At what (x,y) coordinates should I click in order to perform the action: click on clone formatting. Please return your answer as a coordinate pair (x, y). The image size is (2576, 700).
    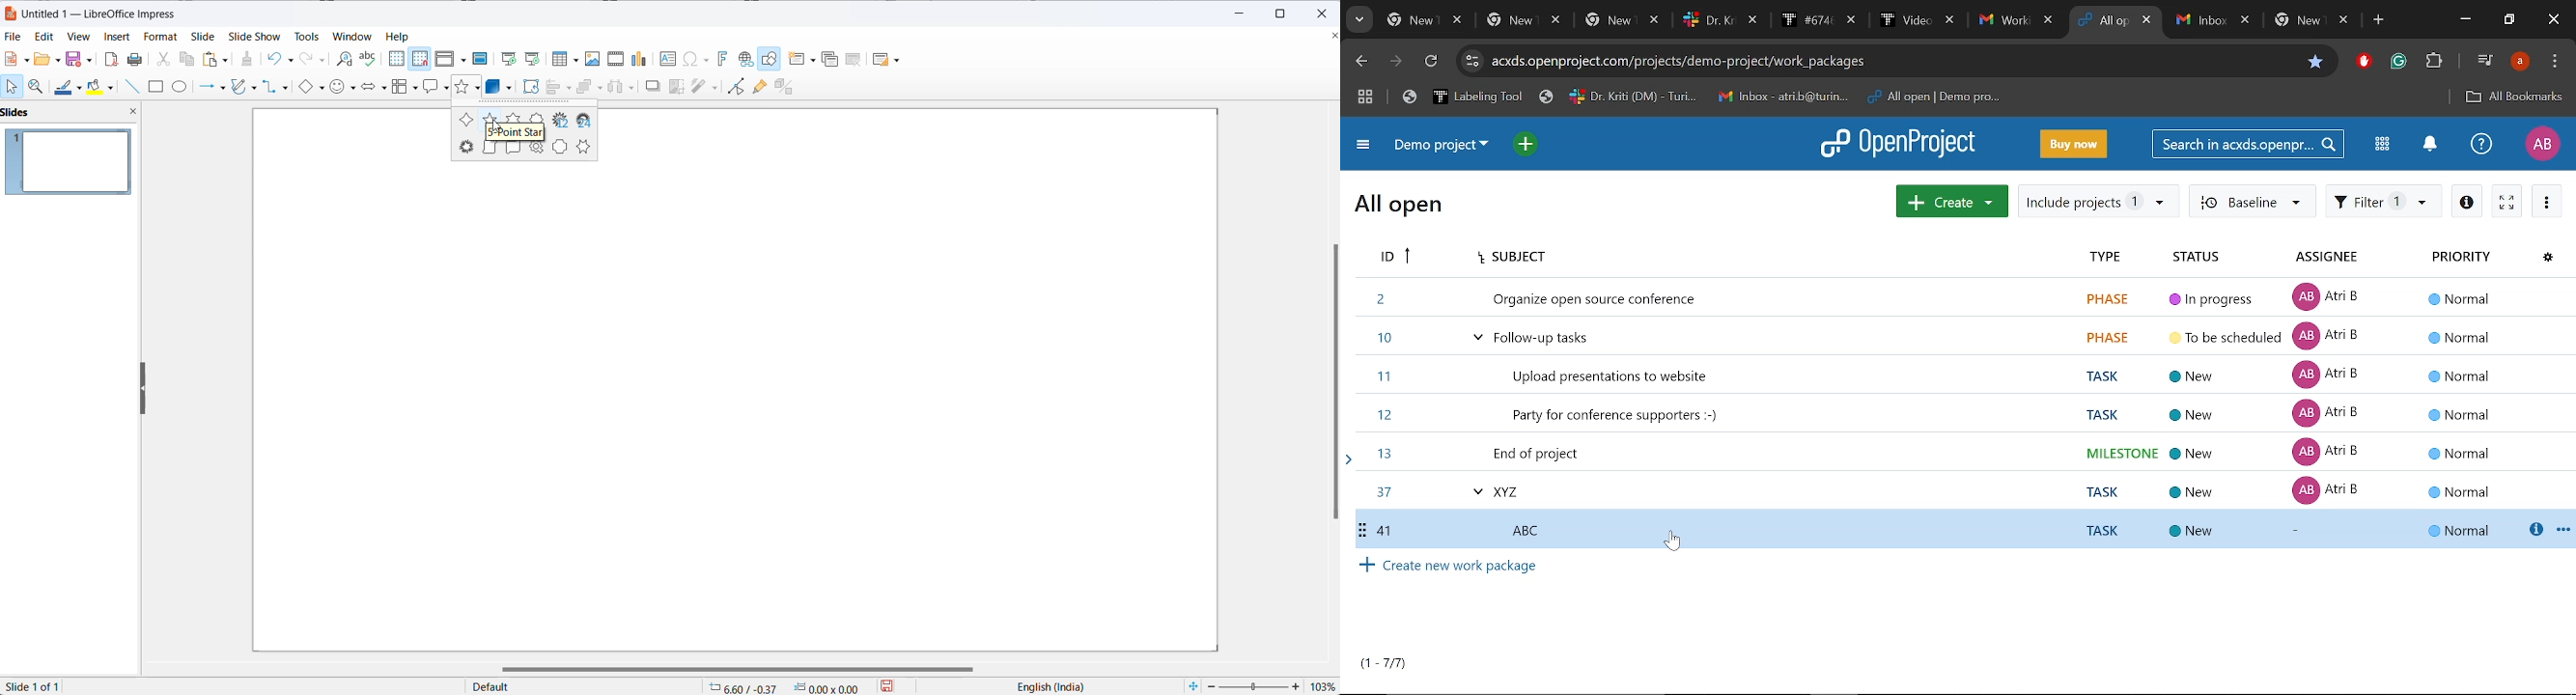
    Looking at the image, I should click on (248, 59).